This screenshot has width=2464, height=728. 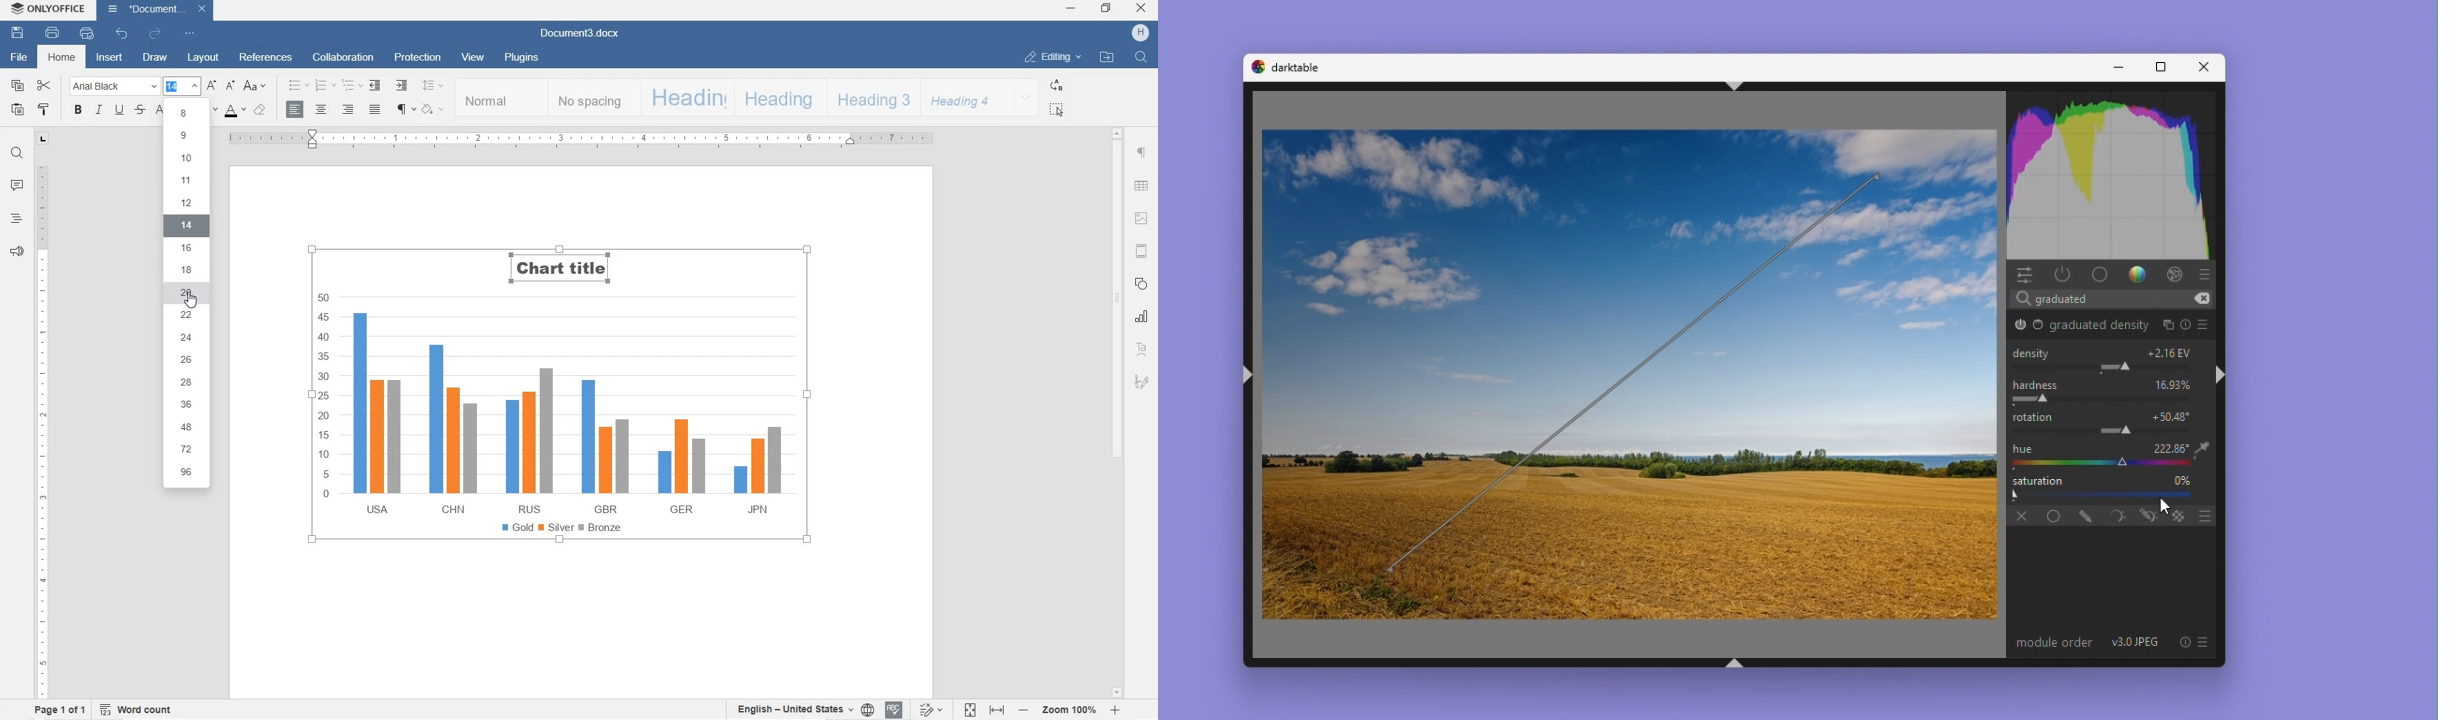 What do you see at coordinates (2157, 68) in the screenshot?
I see `Maximise` at bounding box center [2157, 68].